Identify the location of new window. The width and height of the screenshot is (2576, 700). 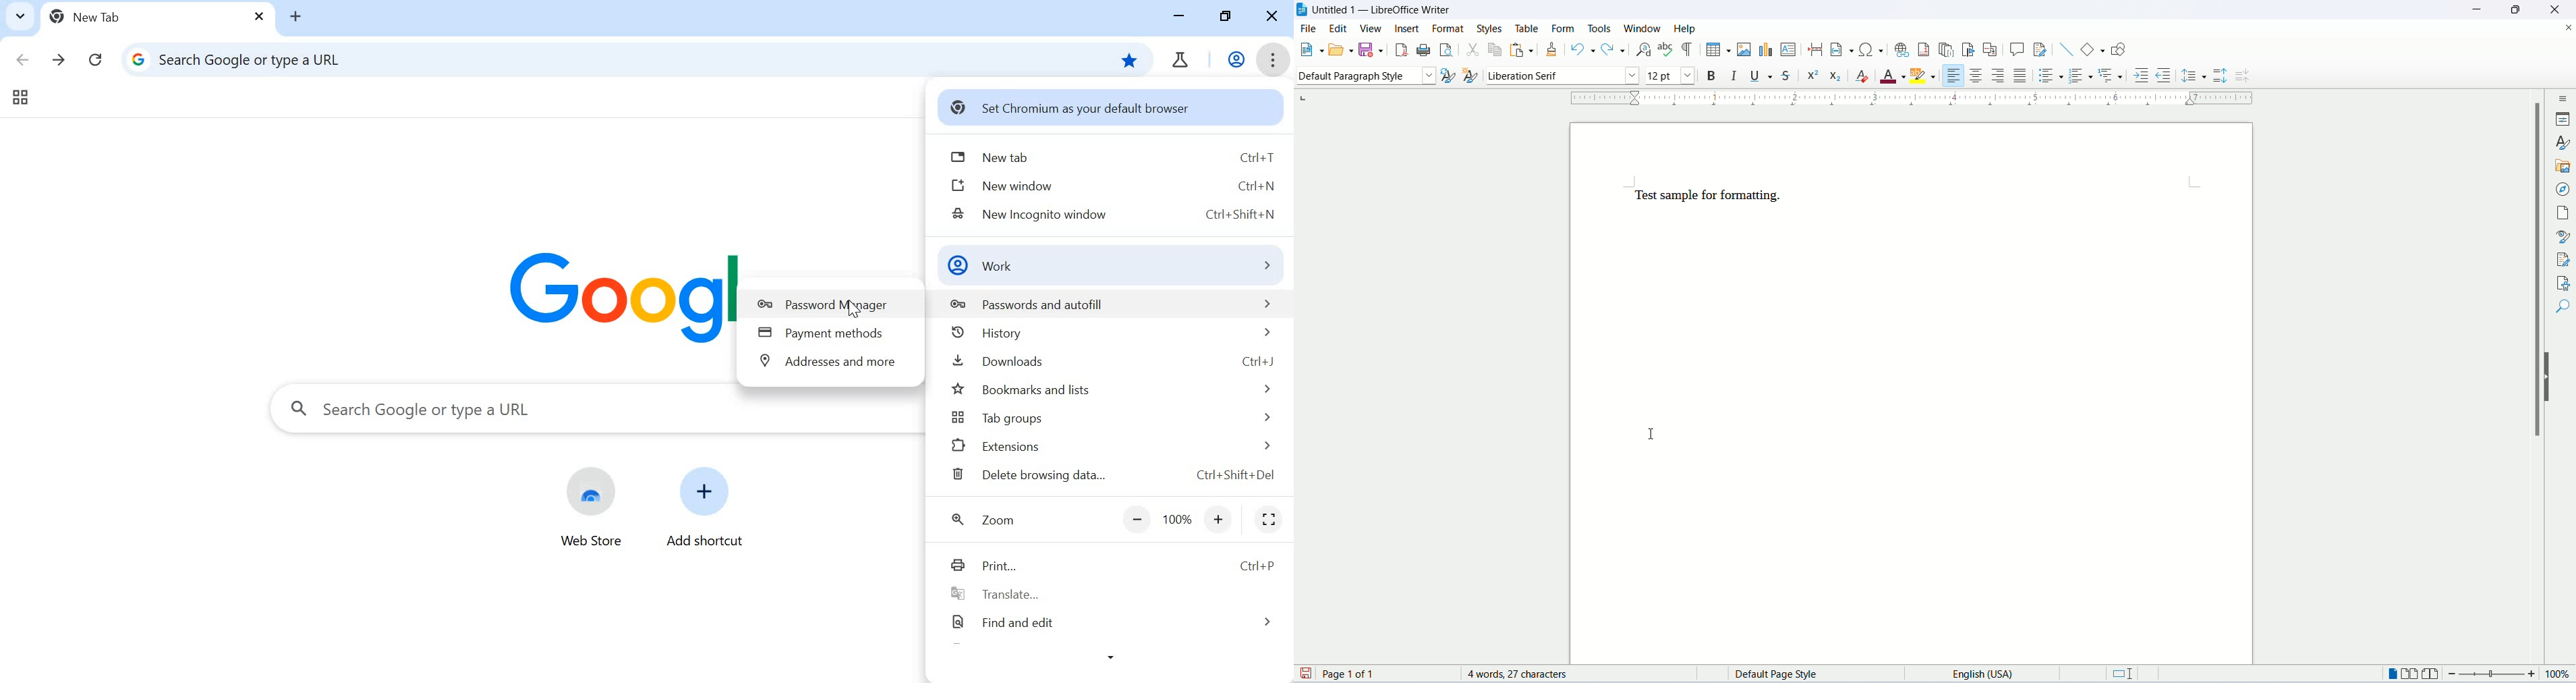
(1115, 185).